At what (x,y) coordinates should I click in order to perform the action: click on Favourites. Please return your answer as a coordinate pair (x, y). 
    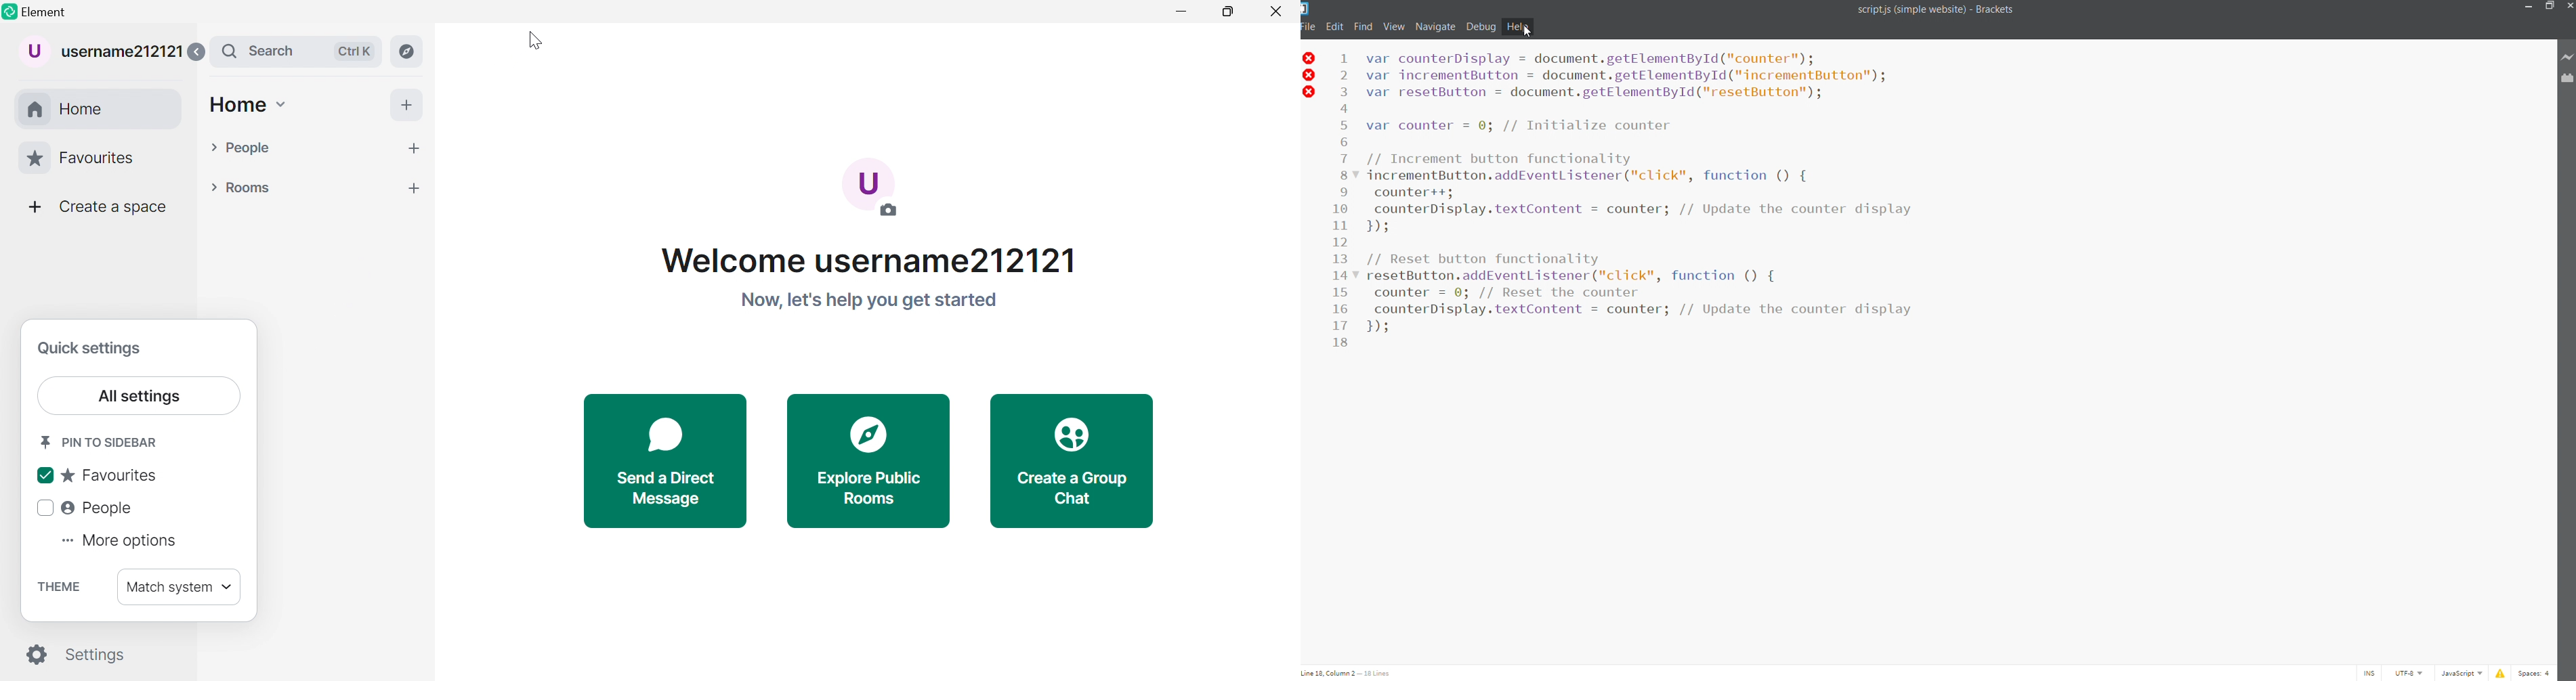
    Looking at the image, I should click on (96, 475).